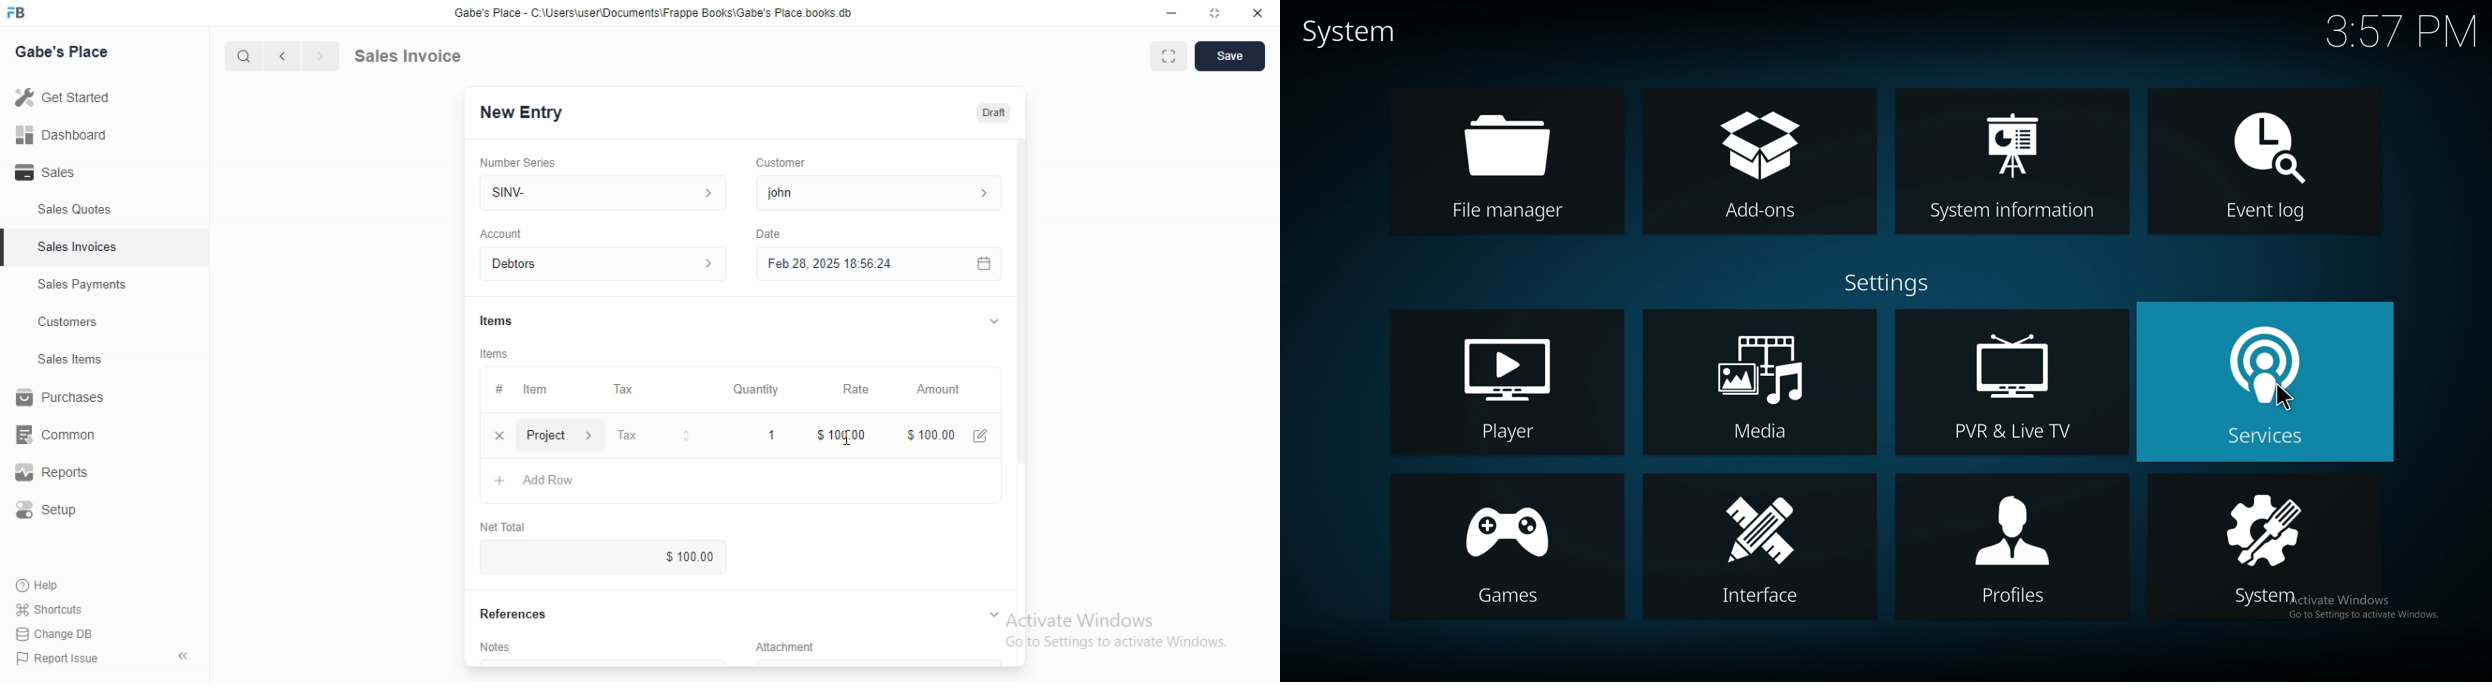 This screenshot has height=700, width=2492. What do you see at coordinates (528, 112) in the screenshot?
I see `New Entry` at bounding box center [528, 112].